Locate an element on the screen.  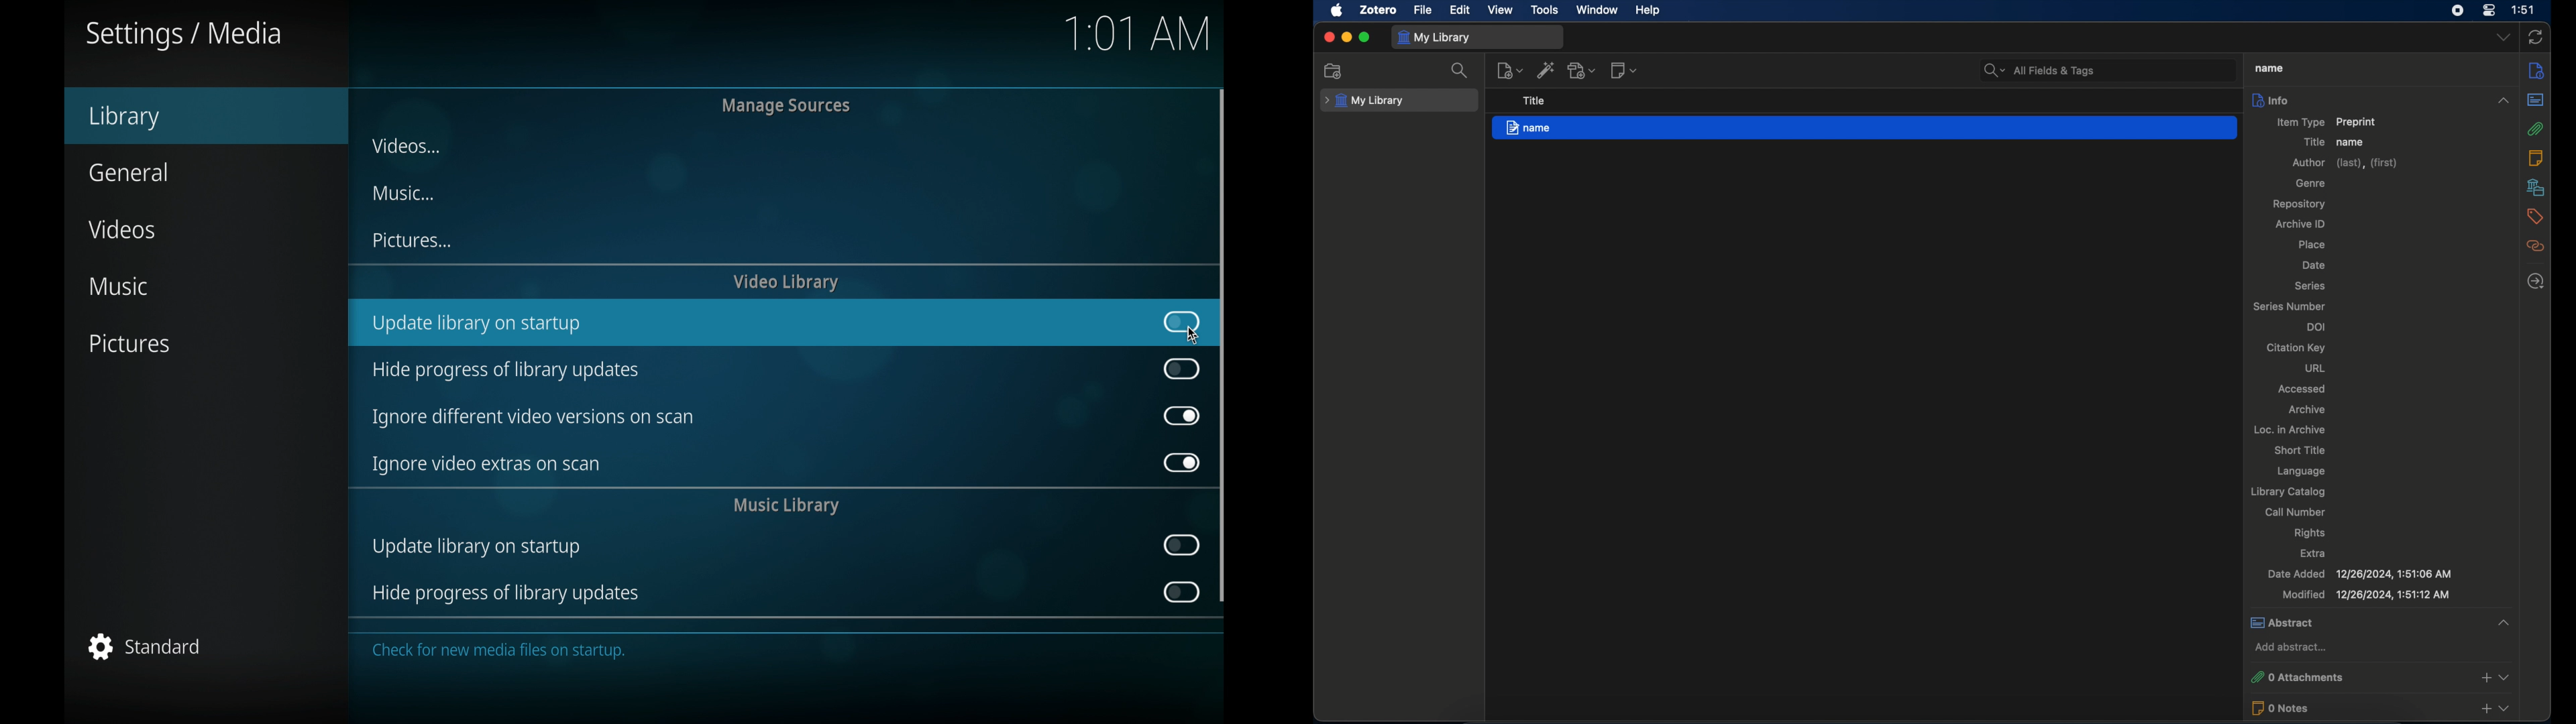
libraries is located at coordinates (2536, 187).